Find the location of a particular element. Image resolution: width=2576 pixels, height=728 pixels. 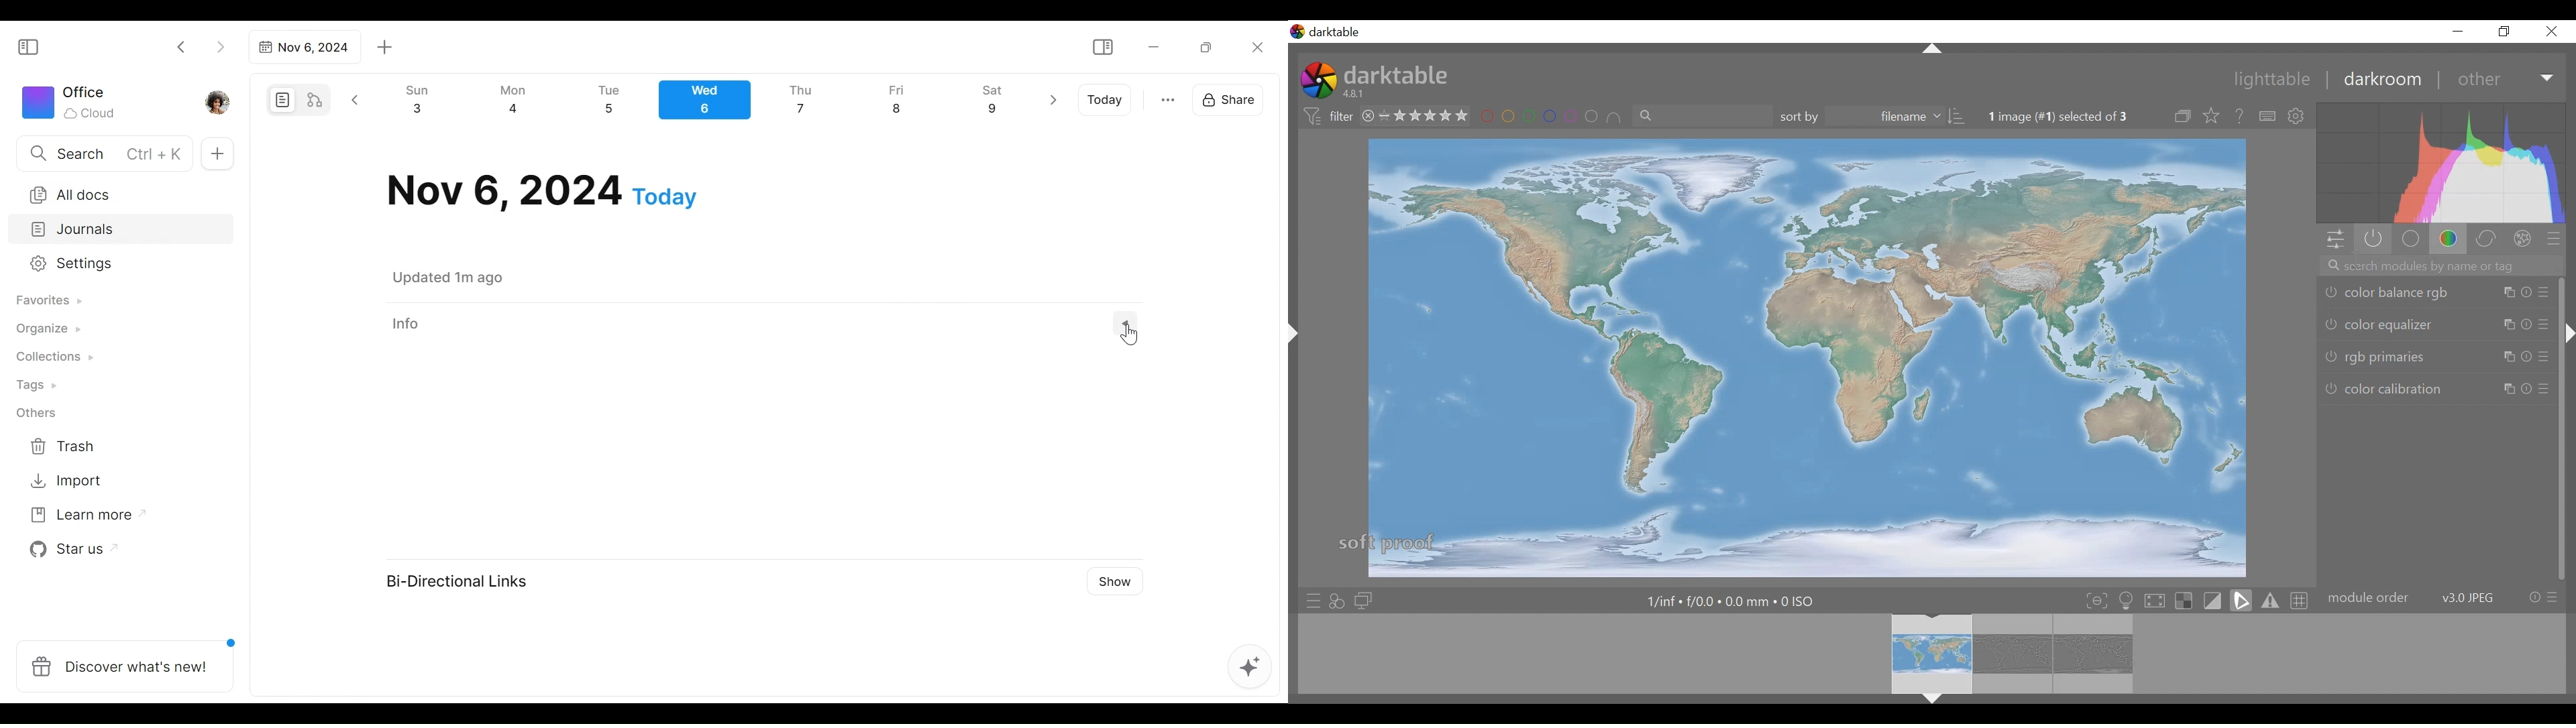

All documents is located at coordinates (116, 192).